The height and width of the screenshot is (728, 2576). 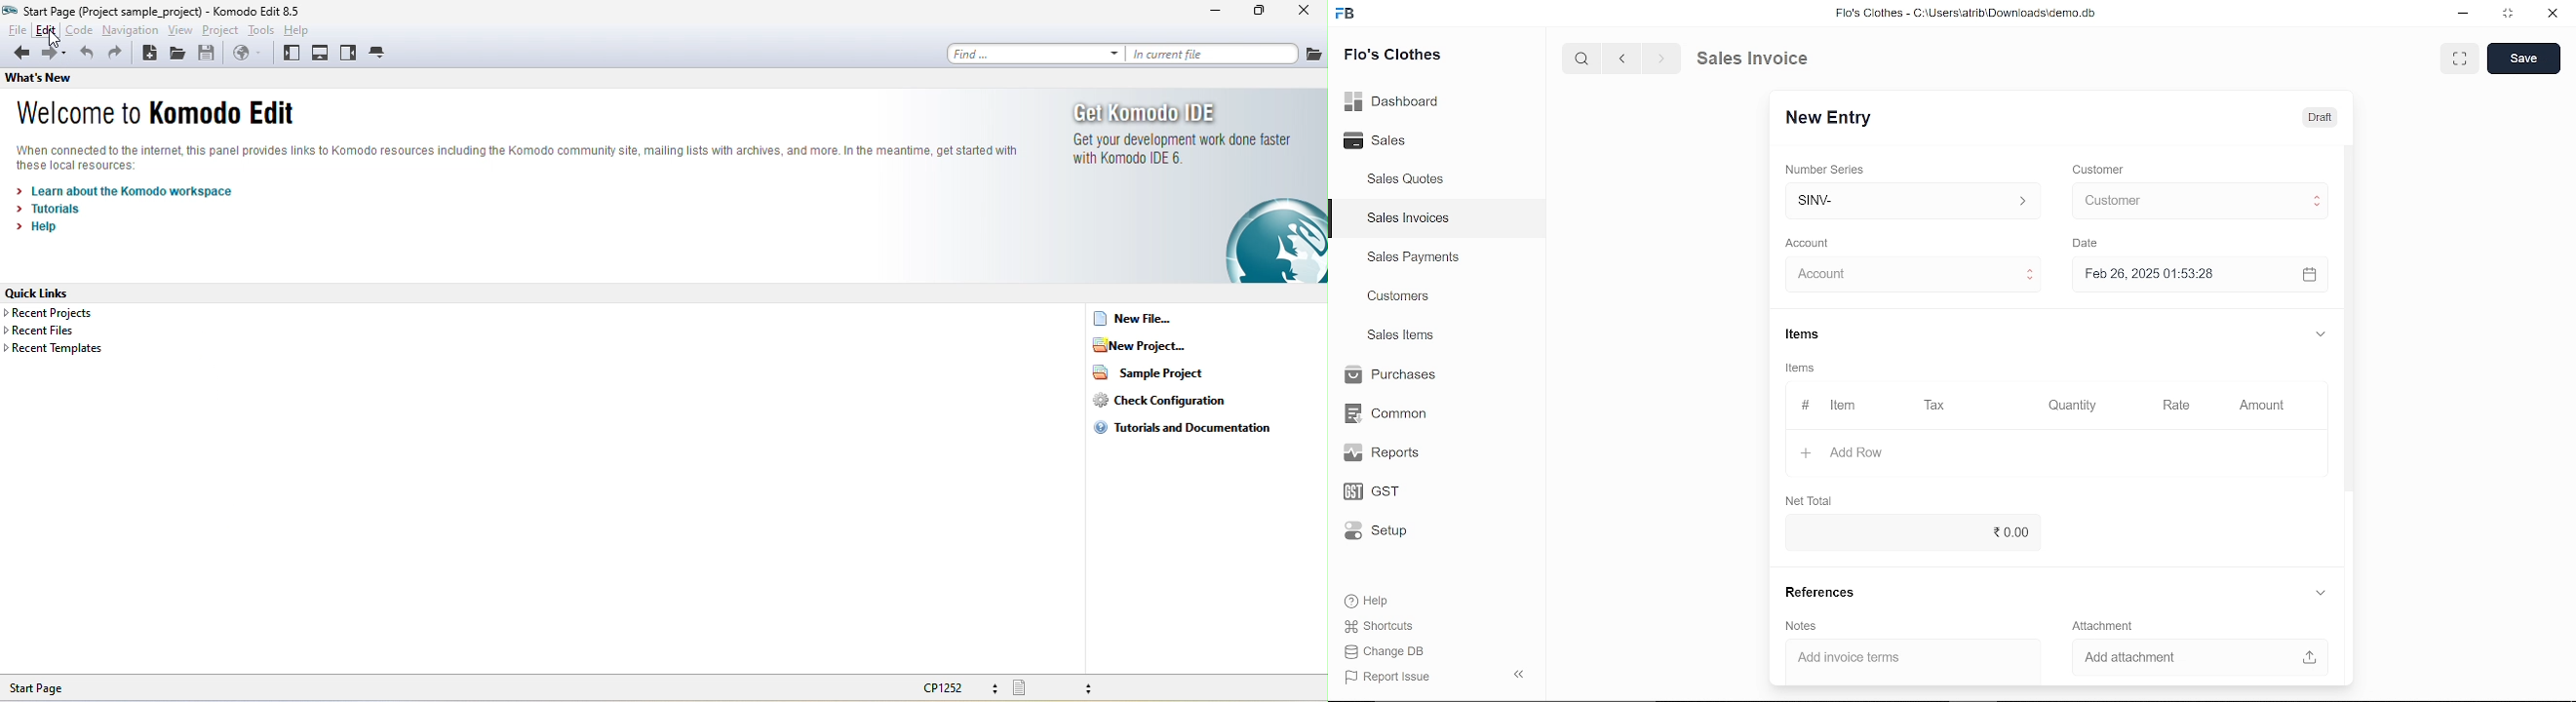 I want to click on , so click(x=1803, y=370).